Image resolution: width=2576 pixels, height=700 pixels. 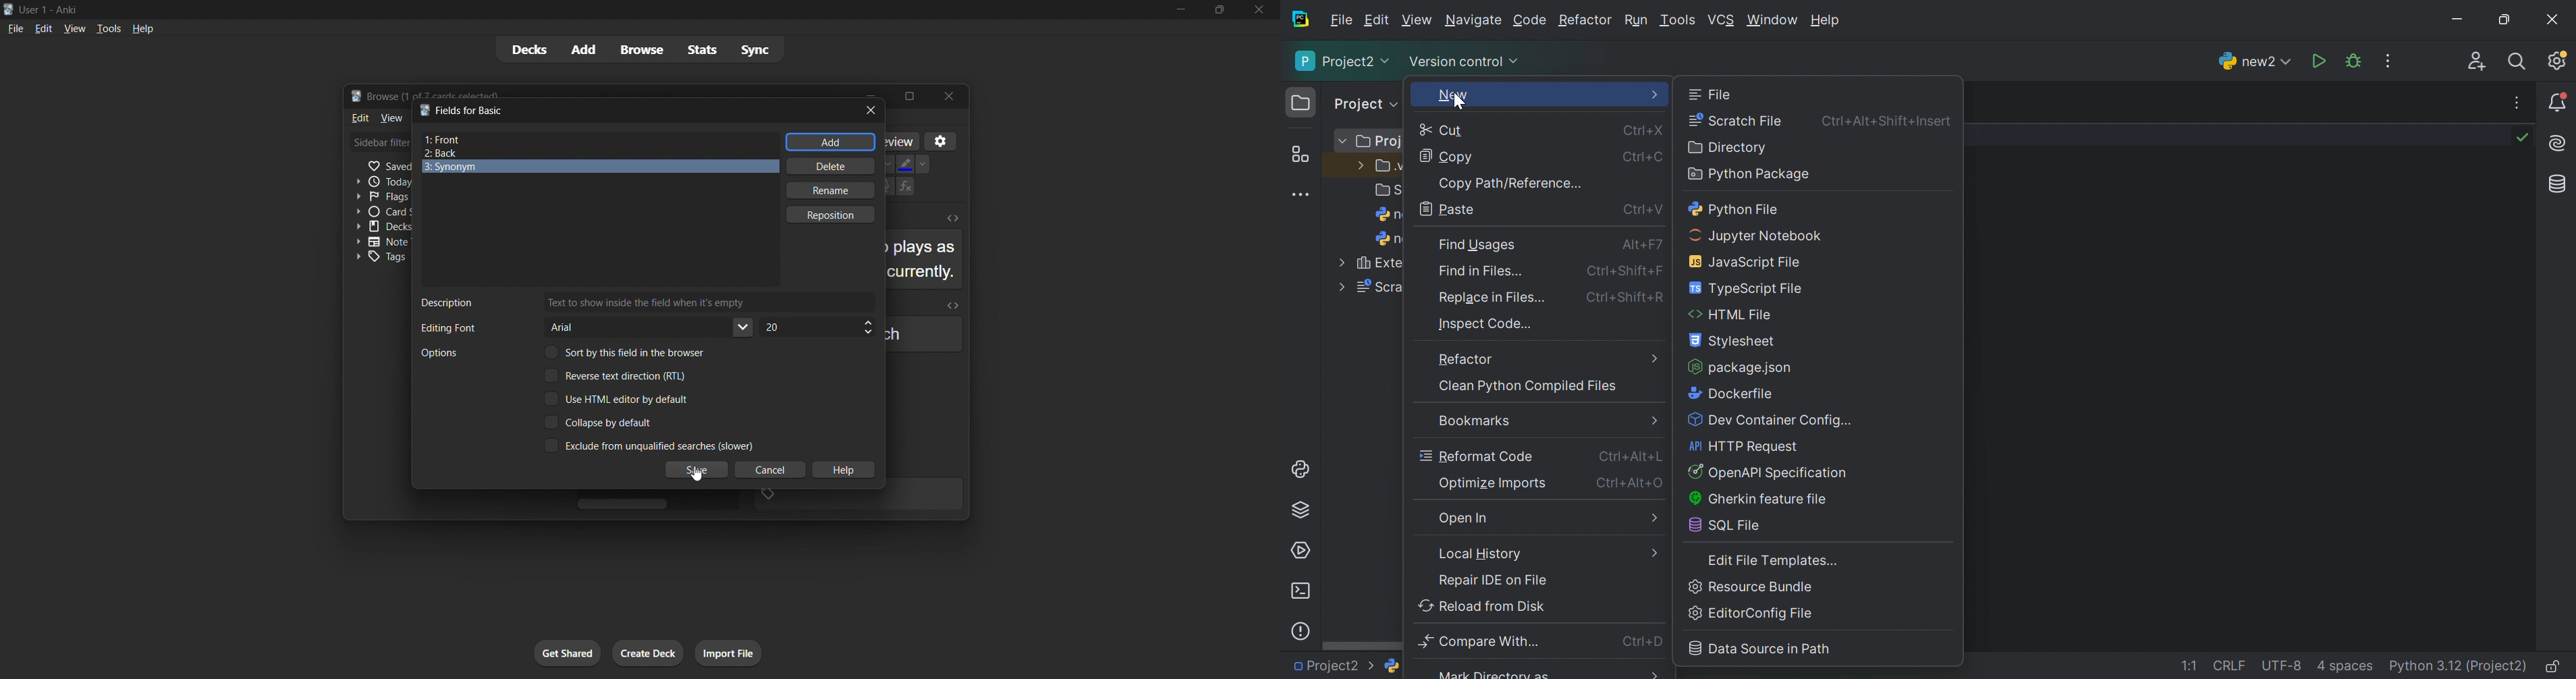 What do you see at coordinates (832, 192) in the screenshot?
I see `rename field` at bounding box center [832, 192].